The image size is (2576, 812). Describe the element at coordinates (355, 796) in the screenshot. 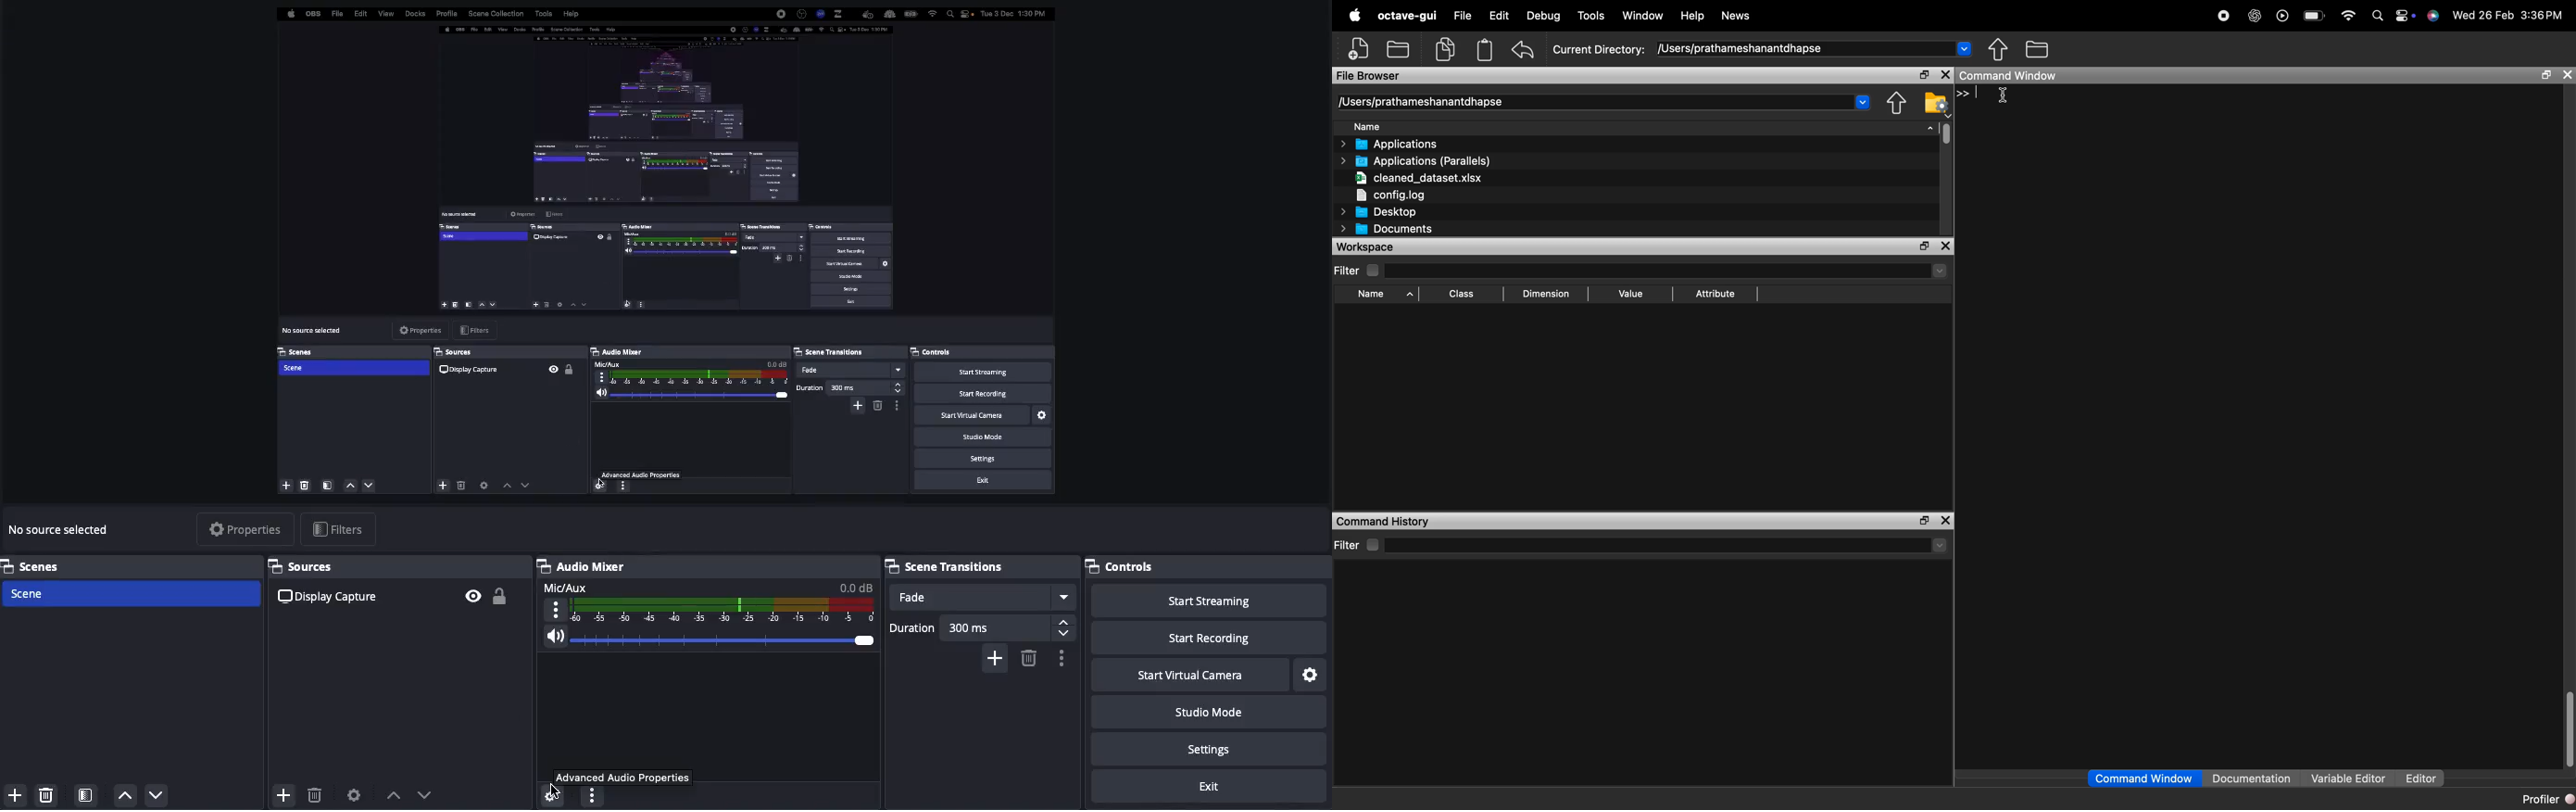

I see `Source preferences` at that location.